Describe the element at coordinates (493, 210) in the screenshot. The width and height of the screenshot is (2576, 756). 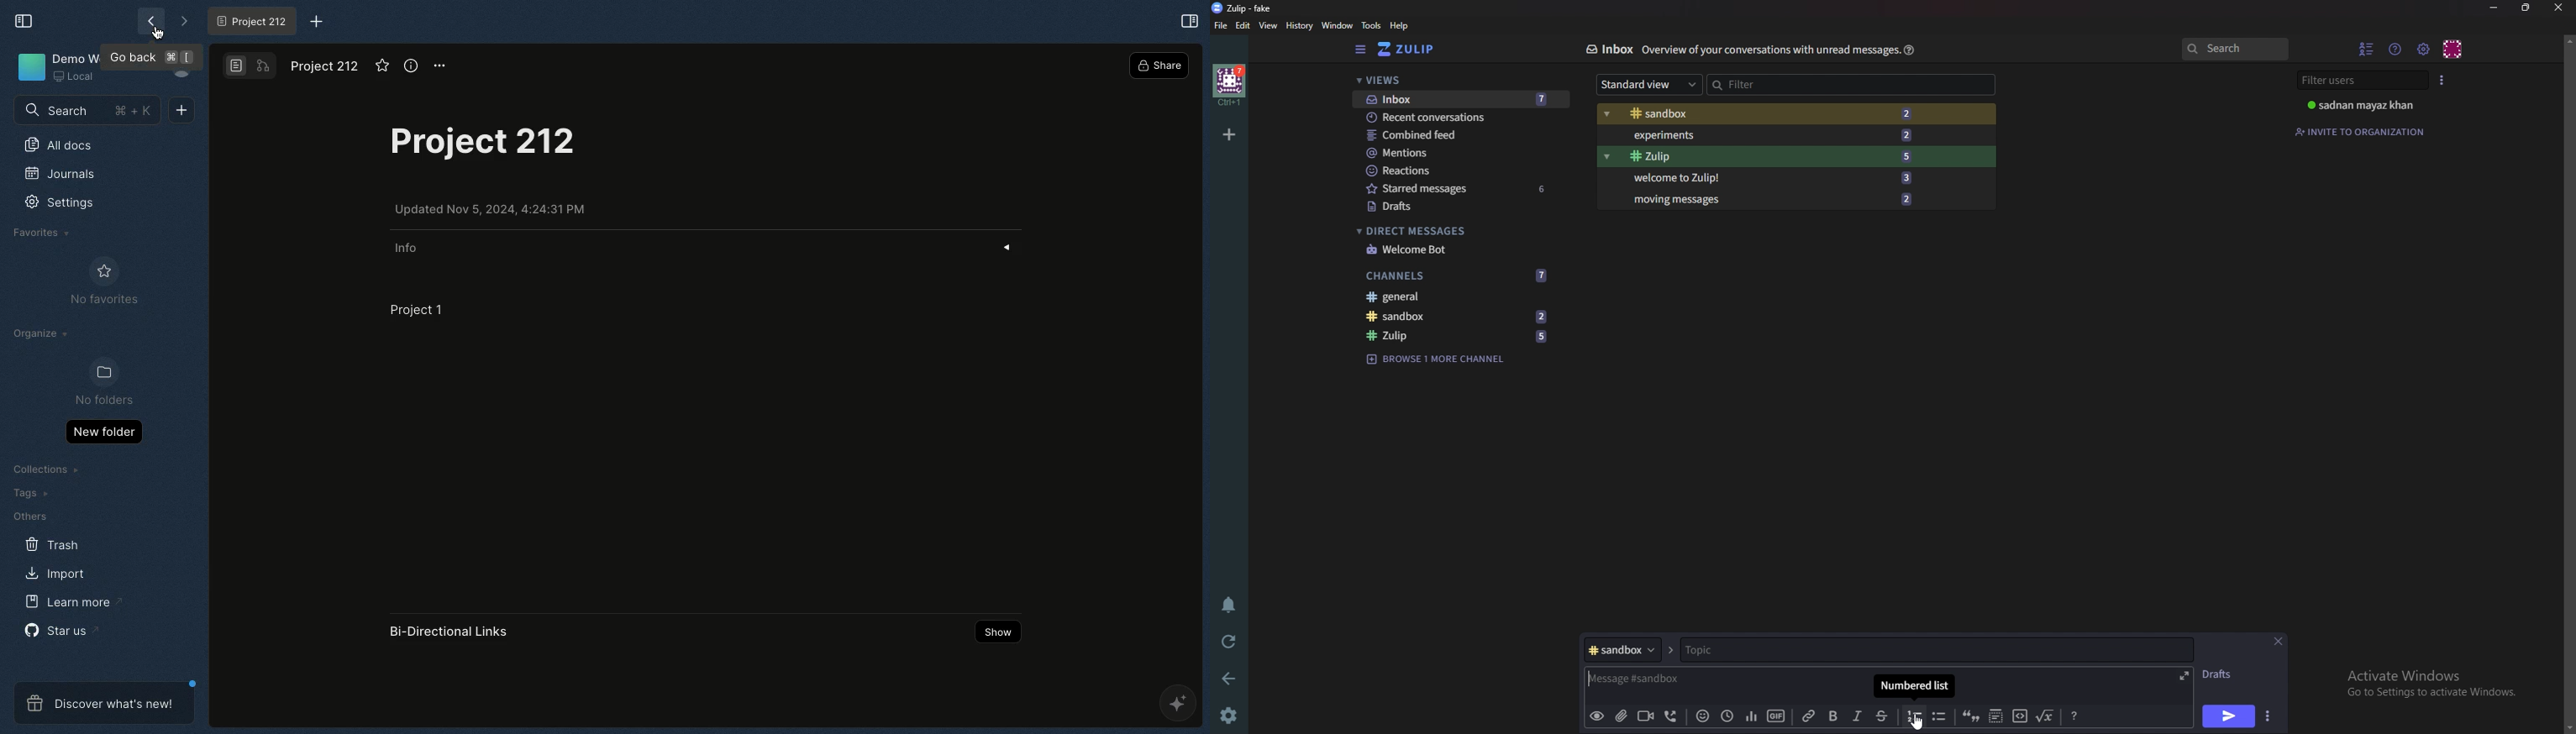
I see `Updated Nov 5, 2024, 4:19:41 PM` at that location.